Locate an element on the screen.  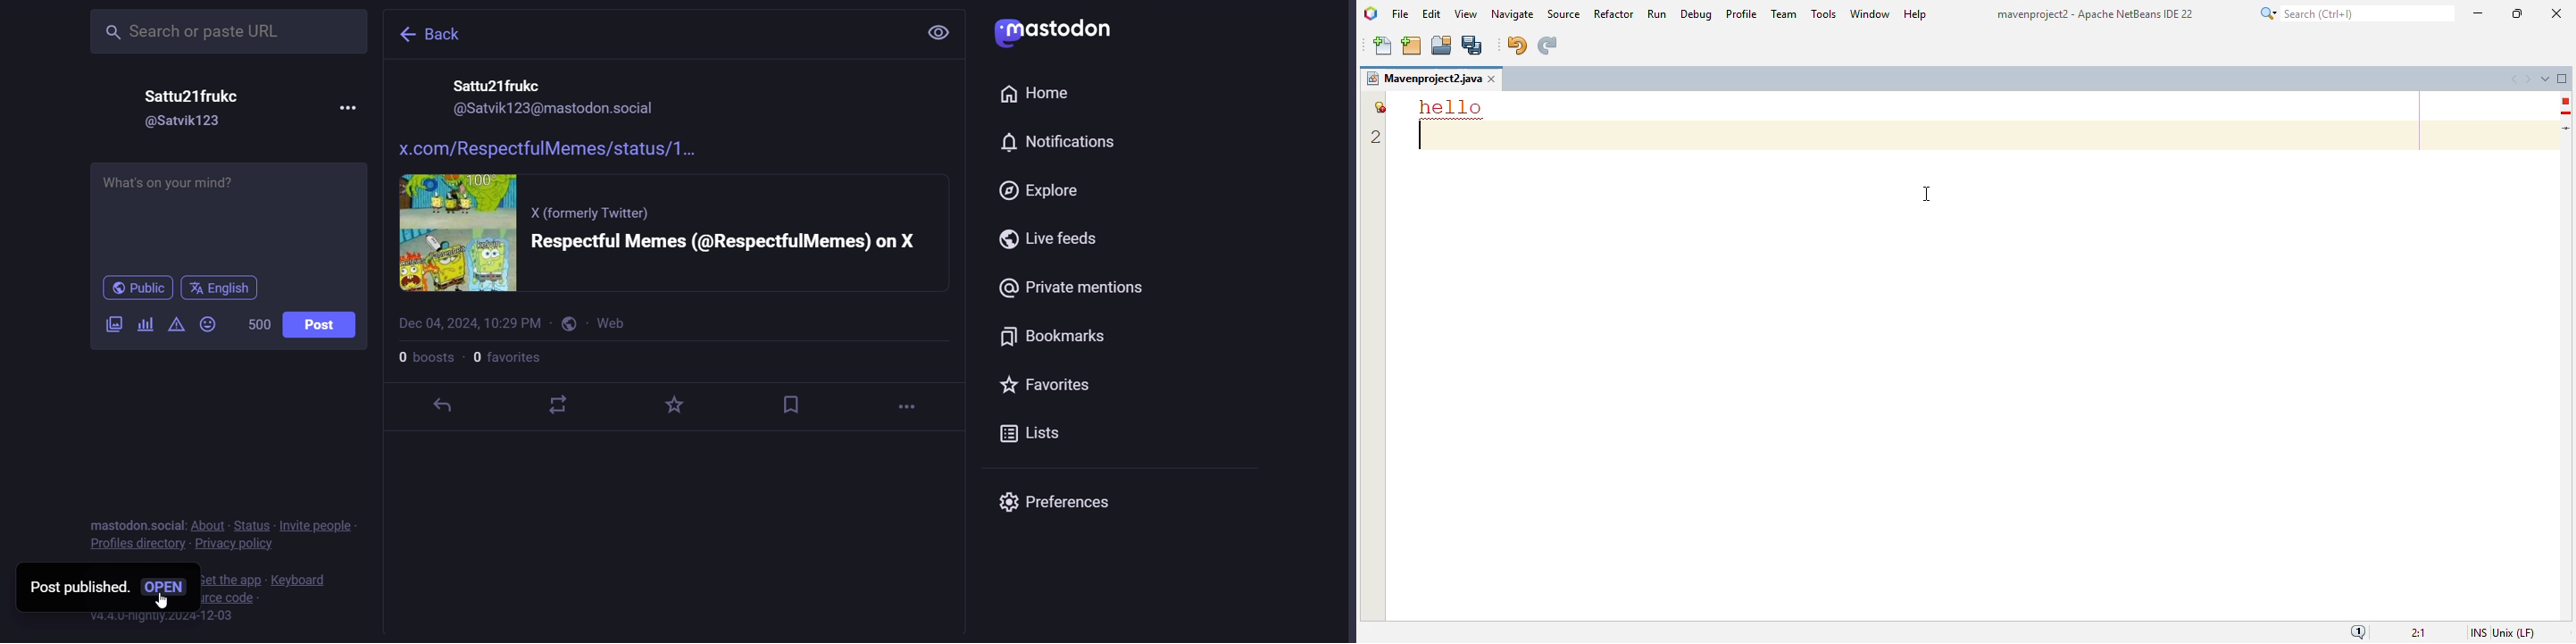
unix (LF) is located at coordinates (2515, 633).